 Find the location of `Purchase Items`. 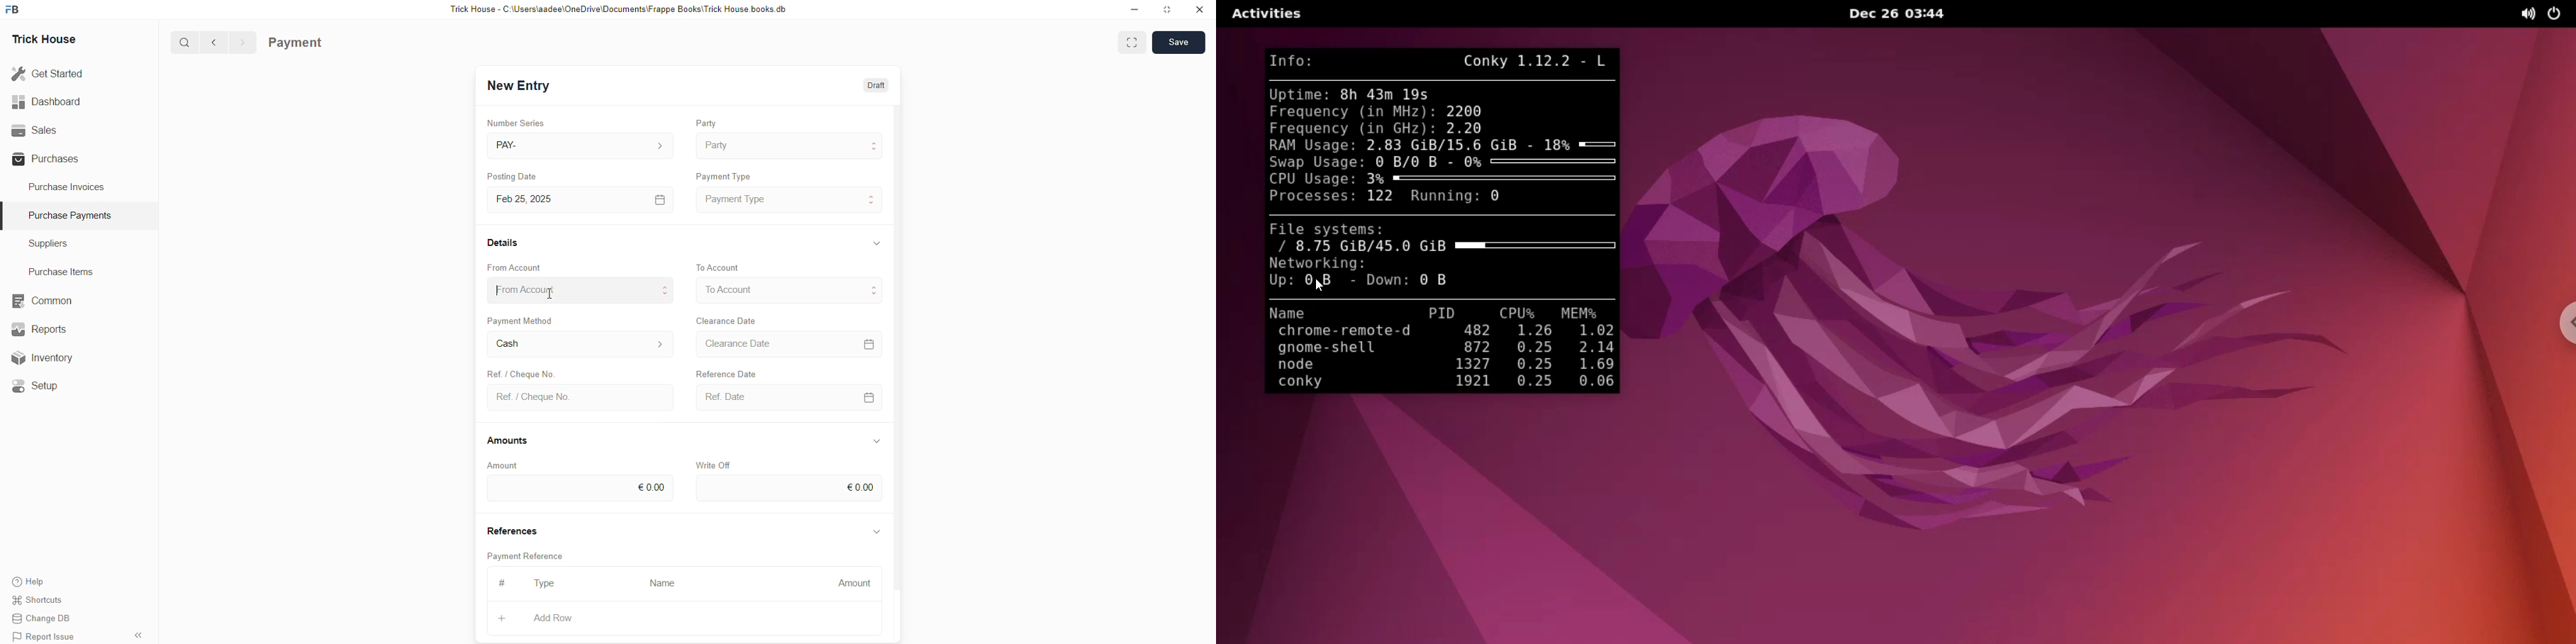

Purchase Items is located at coordinates (65, 269).